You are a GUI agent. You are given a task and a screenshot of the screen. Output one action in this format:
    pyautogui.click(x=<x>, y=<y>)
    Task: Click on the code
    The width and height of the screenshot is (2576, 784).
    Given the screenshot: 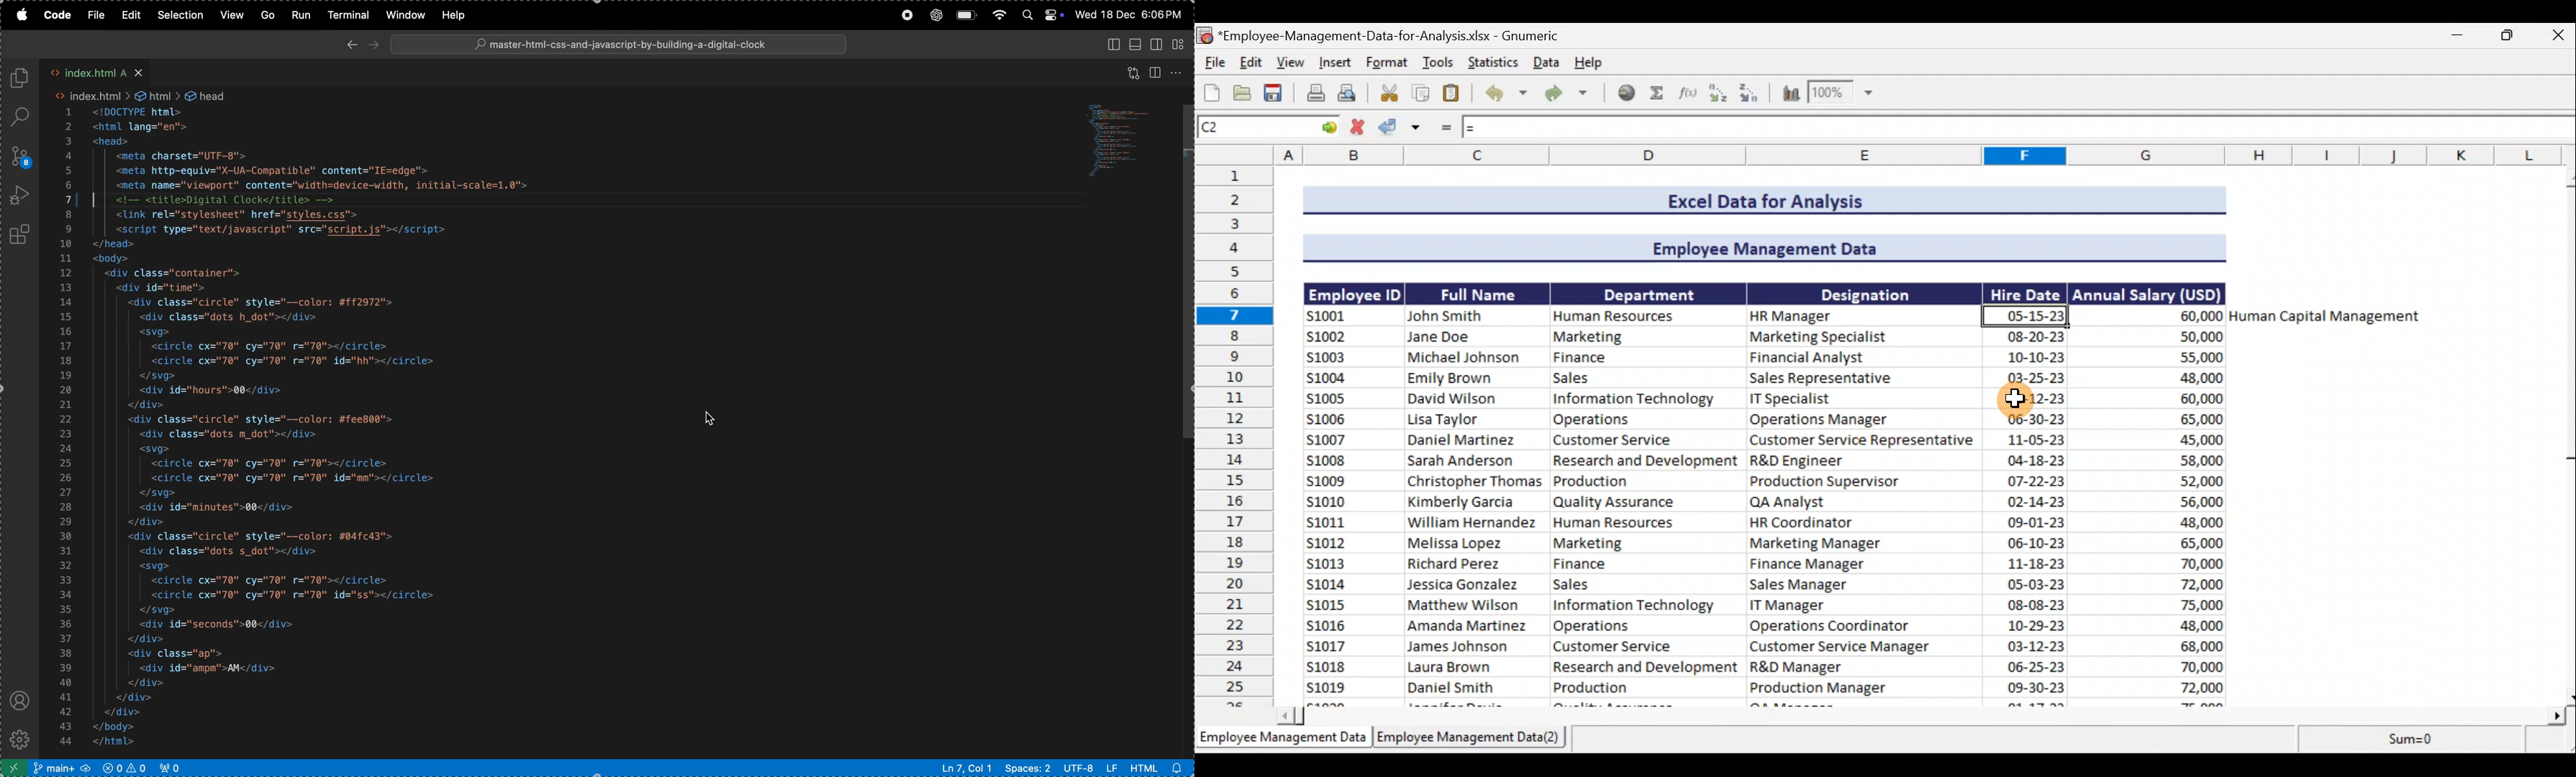 What is the action you would take?
    pyautogui.click(x=58, y=15)
    